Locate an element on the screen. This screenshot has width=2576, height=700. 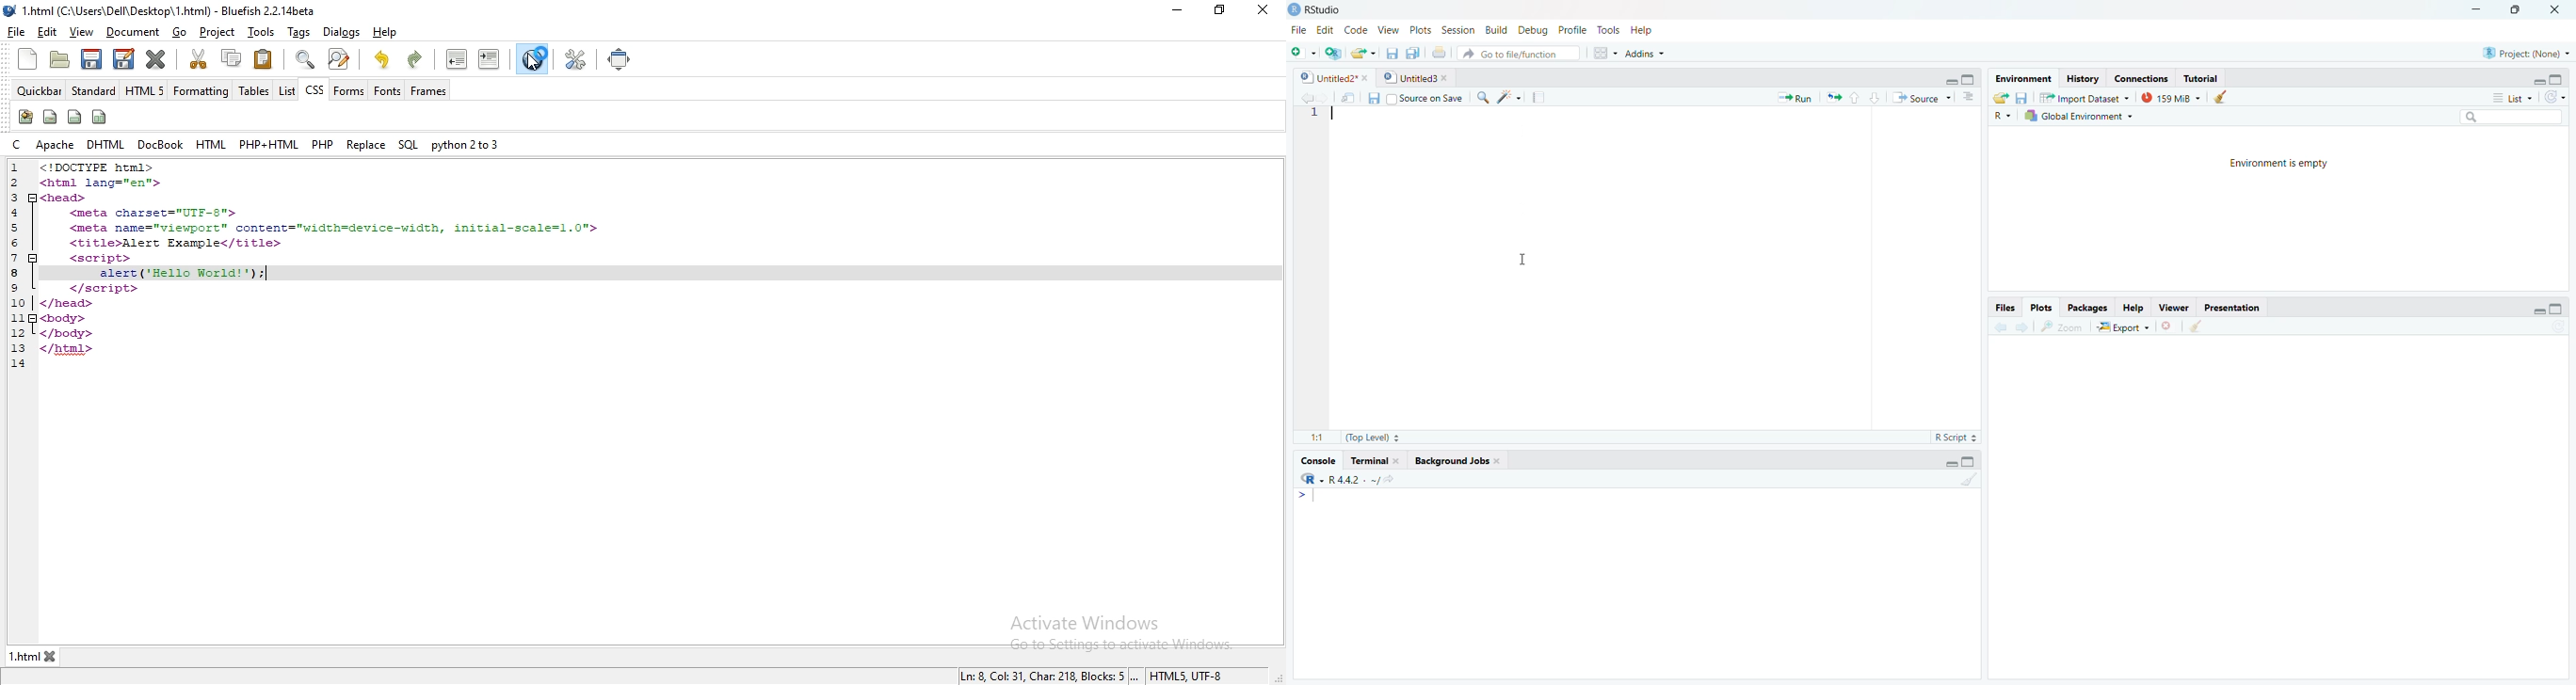
tools is located at coordinates (261, 31).